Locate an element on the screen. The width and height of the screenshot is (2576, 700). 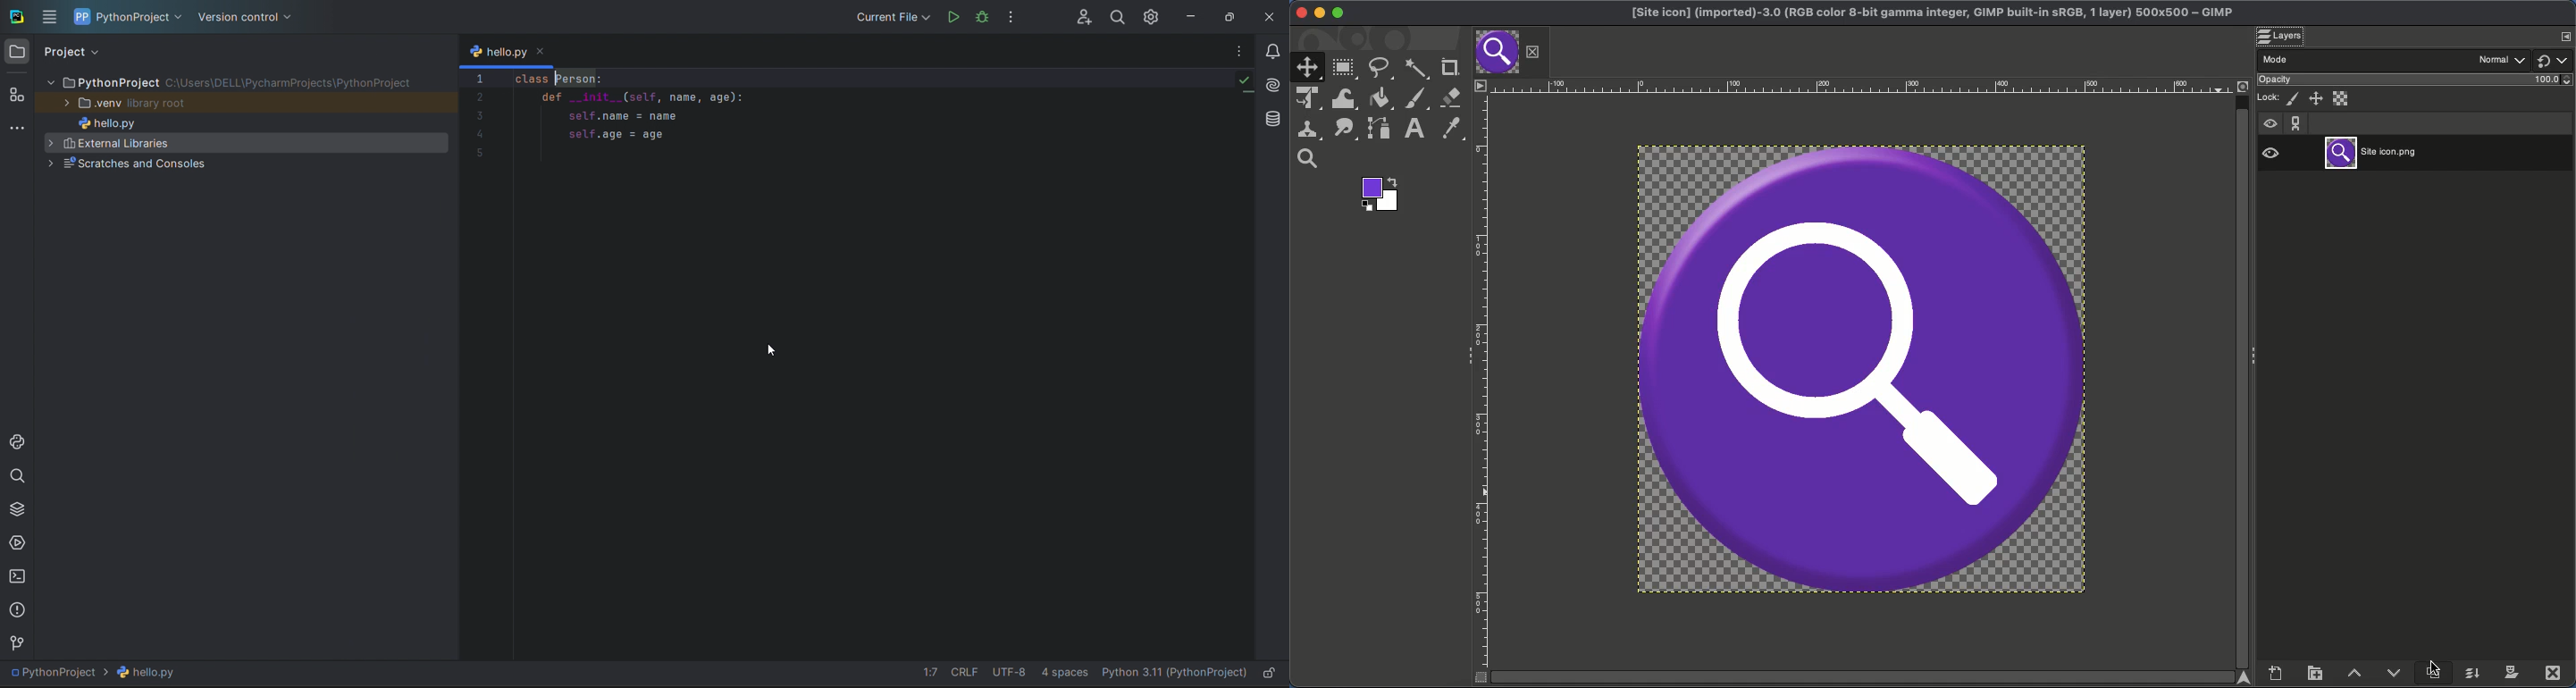
Crop is located at coordinates (1449, 66).